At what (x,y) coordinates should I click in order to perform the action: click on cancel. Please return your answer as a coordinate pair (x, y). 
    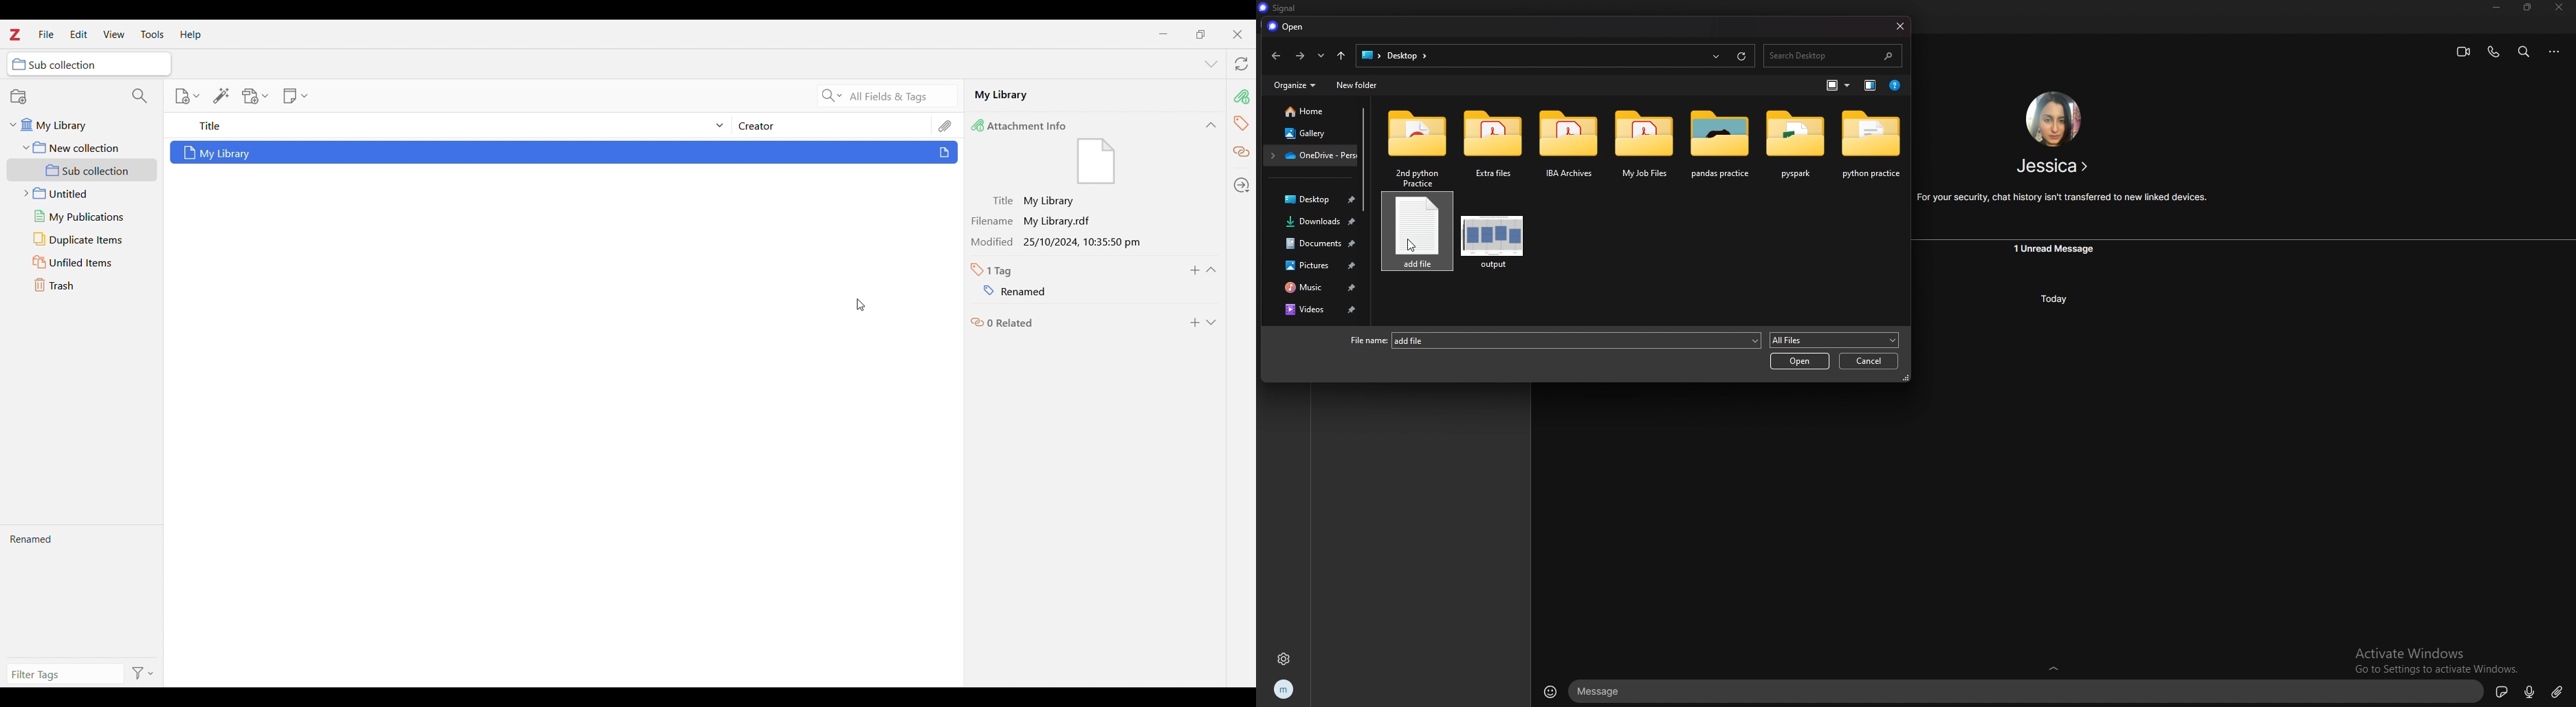
    Looking at the image, I should click on (1869, 360).